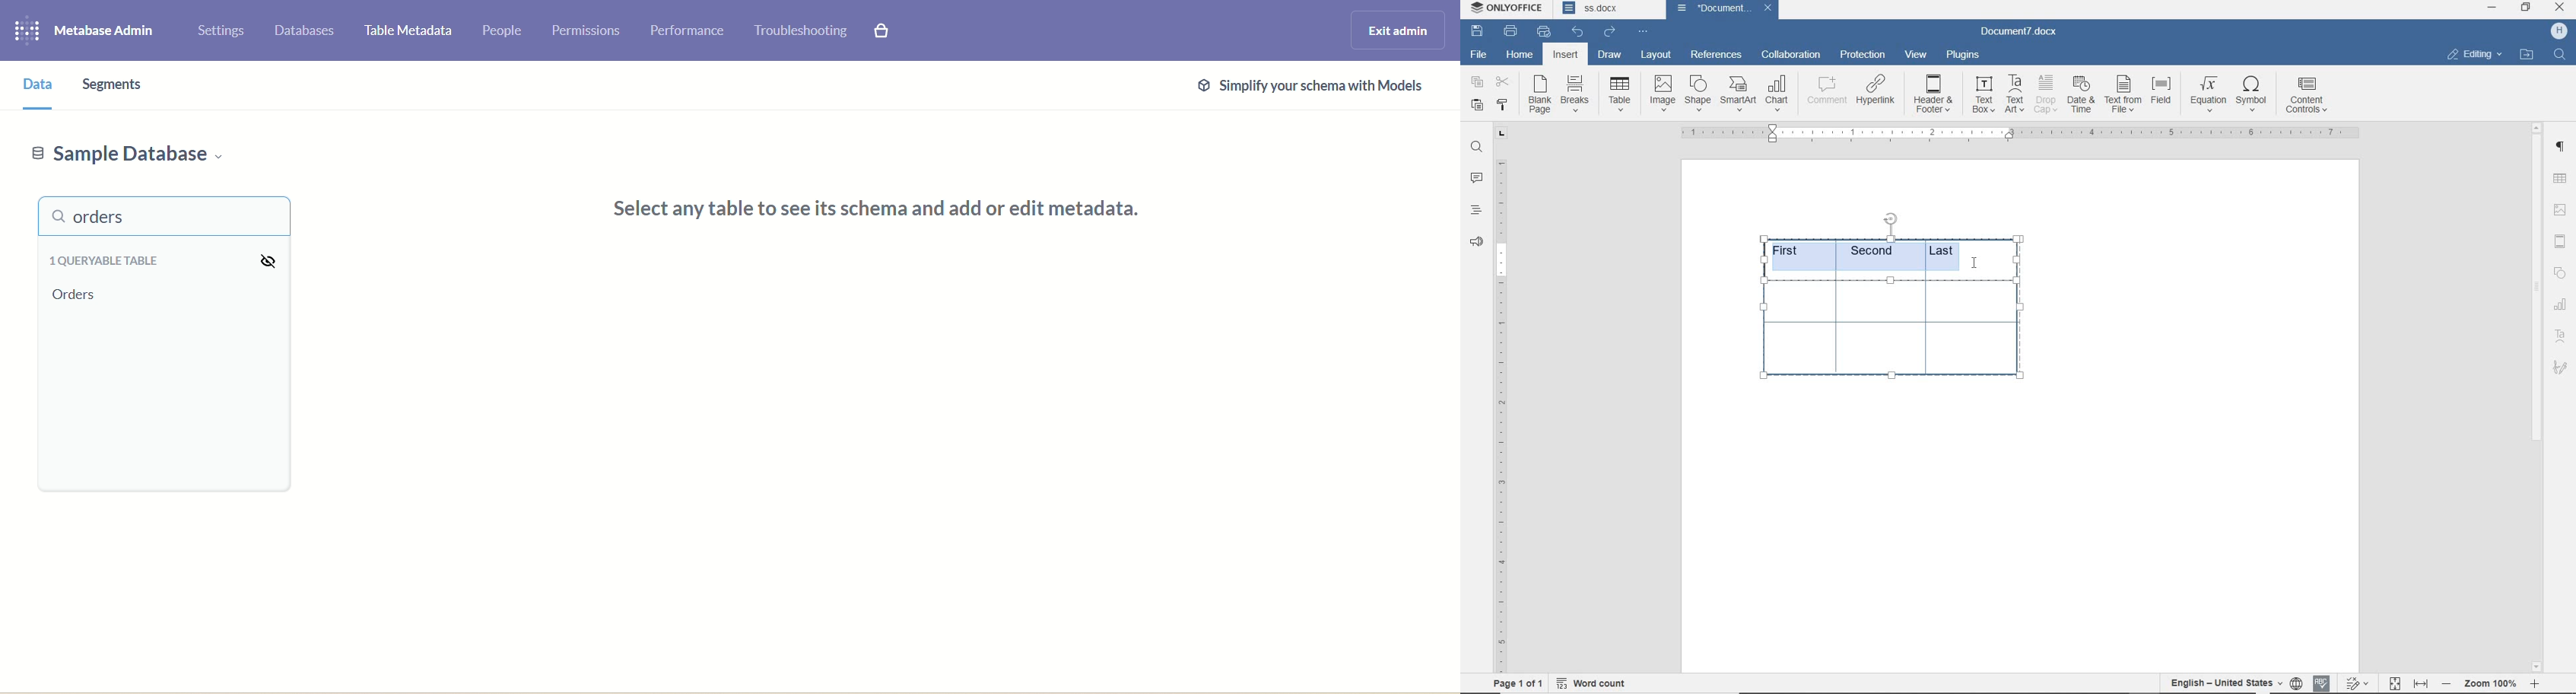 The width and height of the screenshot is (2576, 700). I want to click on spell checking, so click(2323, 682).